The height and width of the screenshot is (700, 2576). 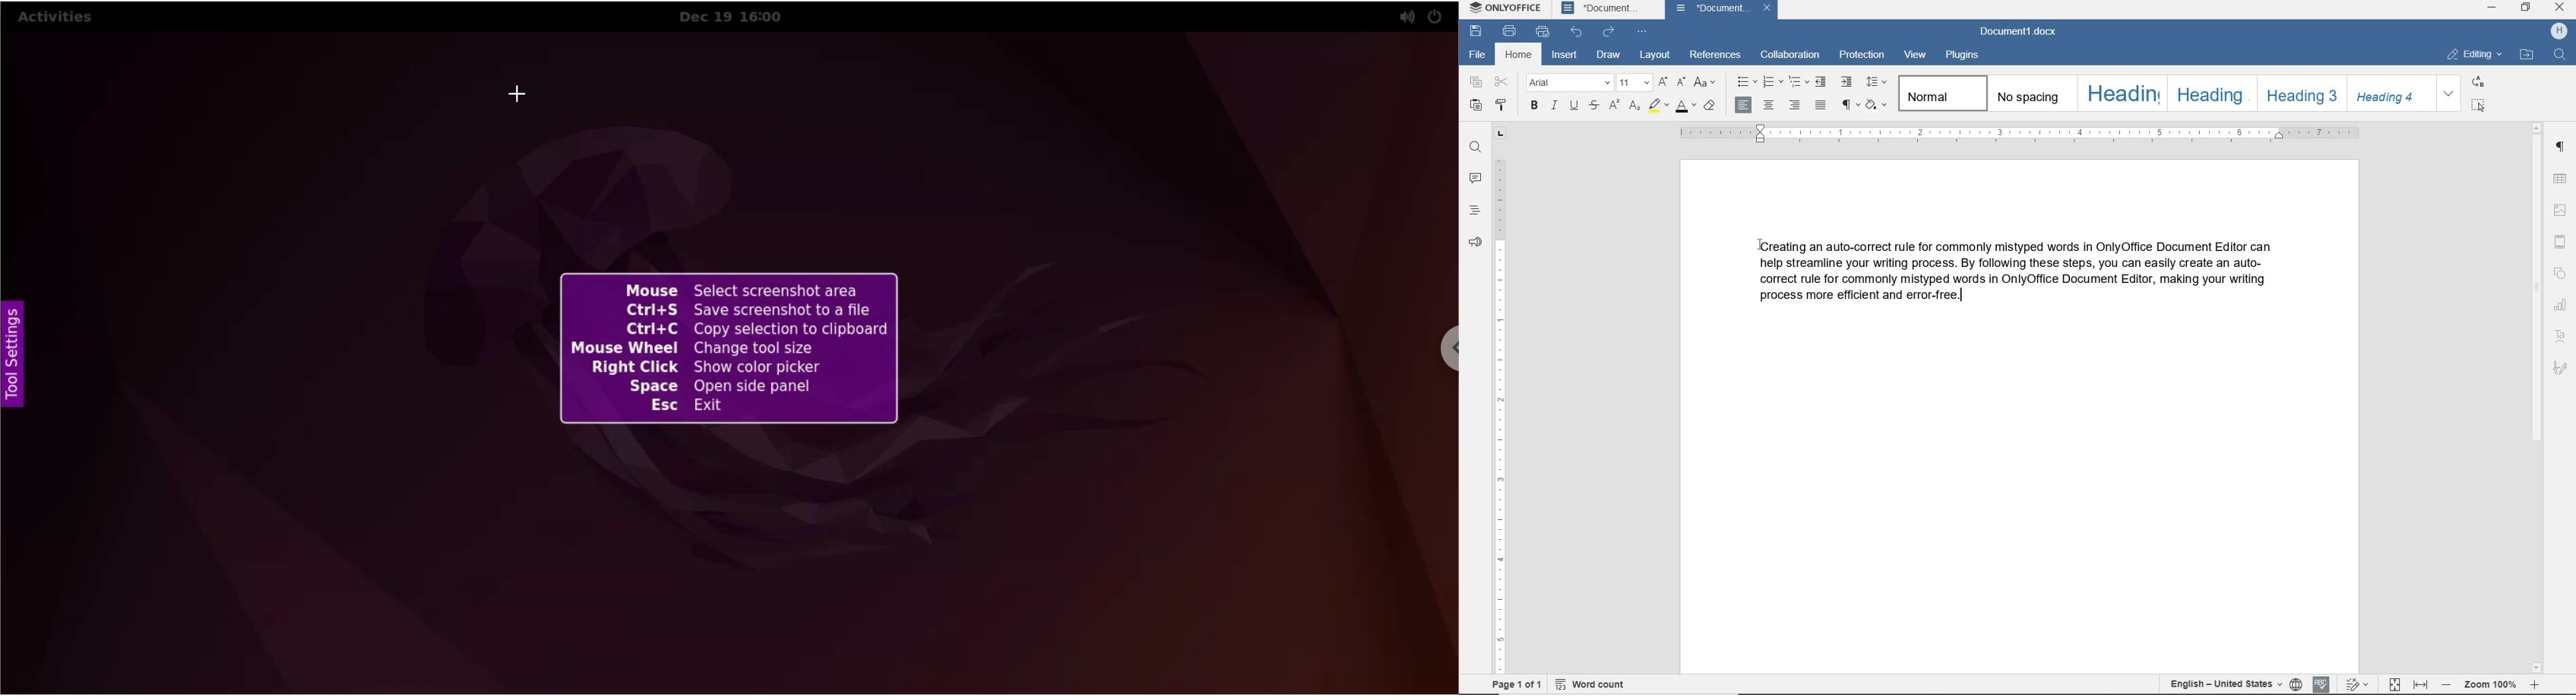 I want to click on increment font size, so click(x=1664, y=83).